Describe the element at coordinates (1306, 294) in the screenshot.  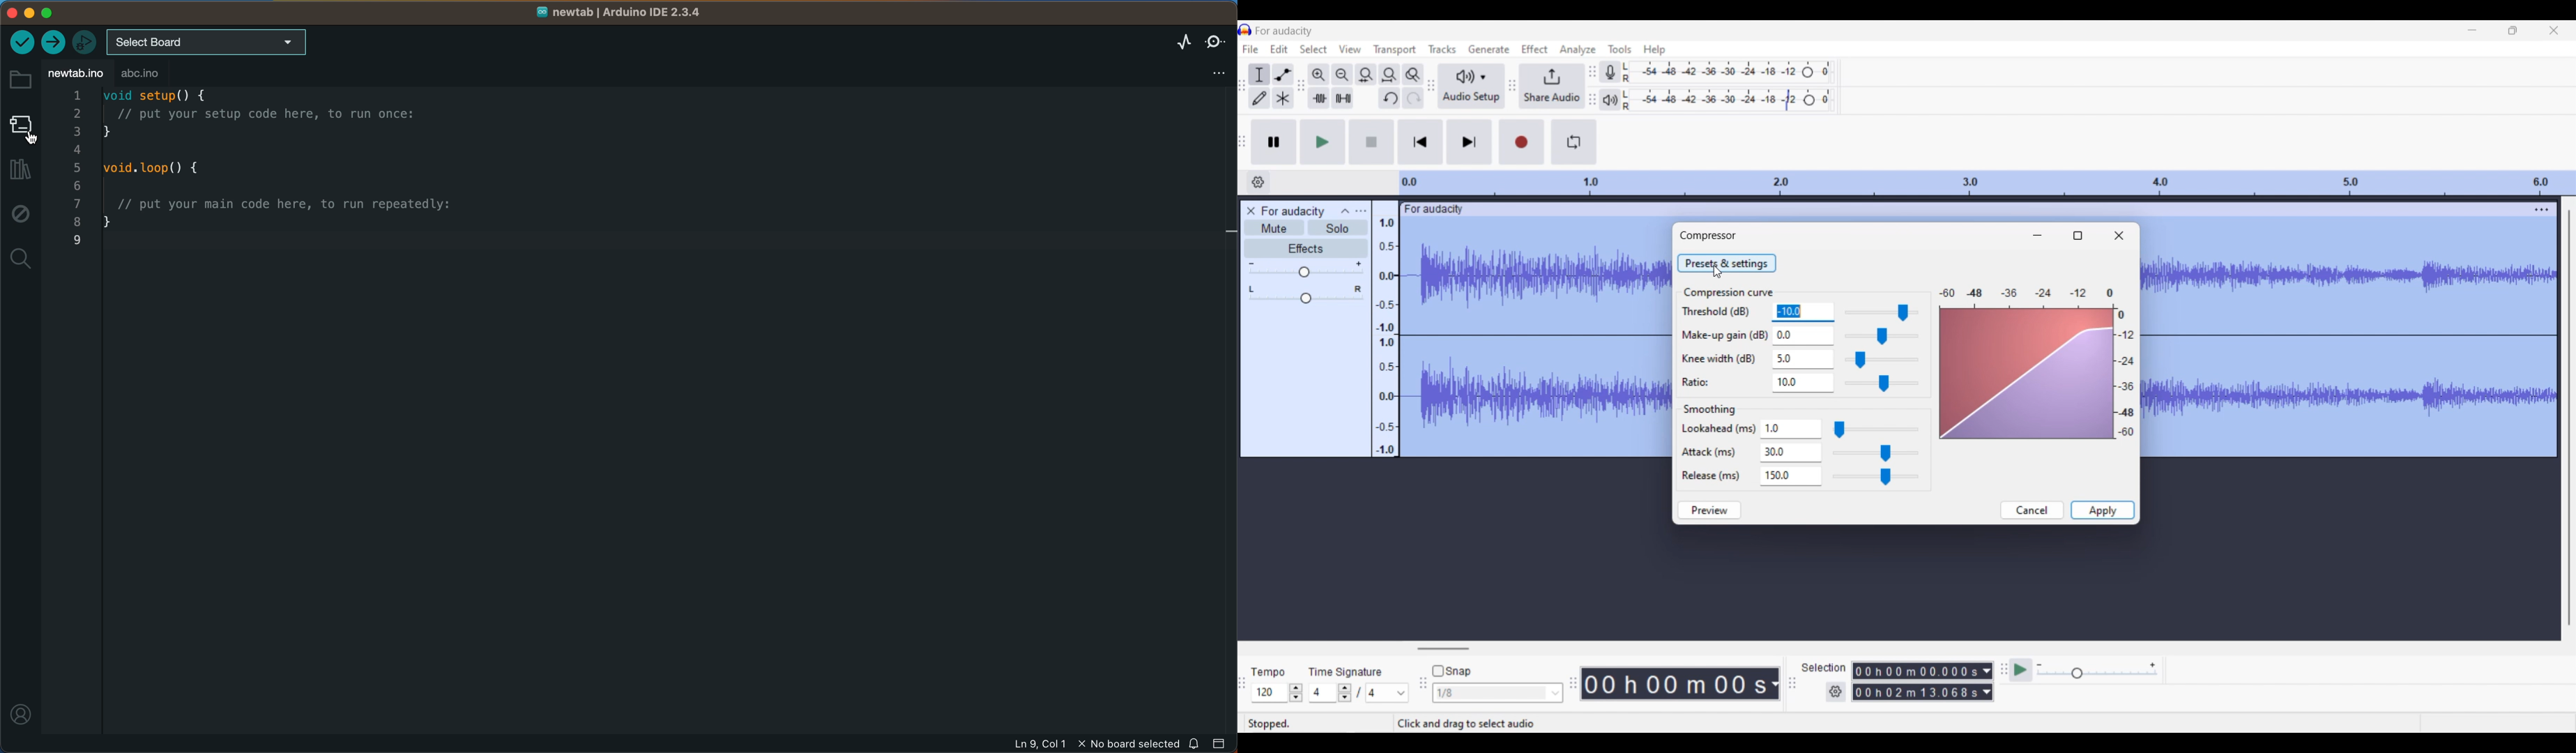
I see `Pan slide` at that location.